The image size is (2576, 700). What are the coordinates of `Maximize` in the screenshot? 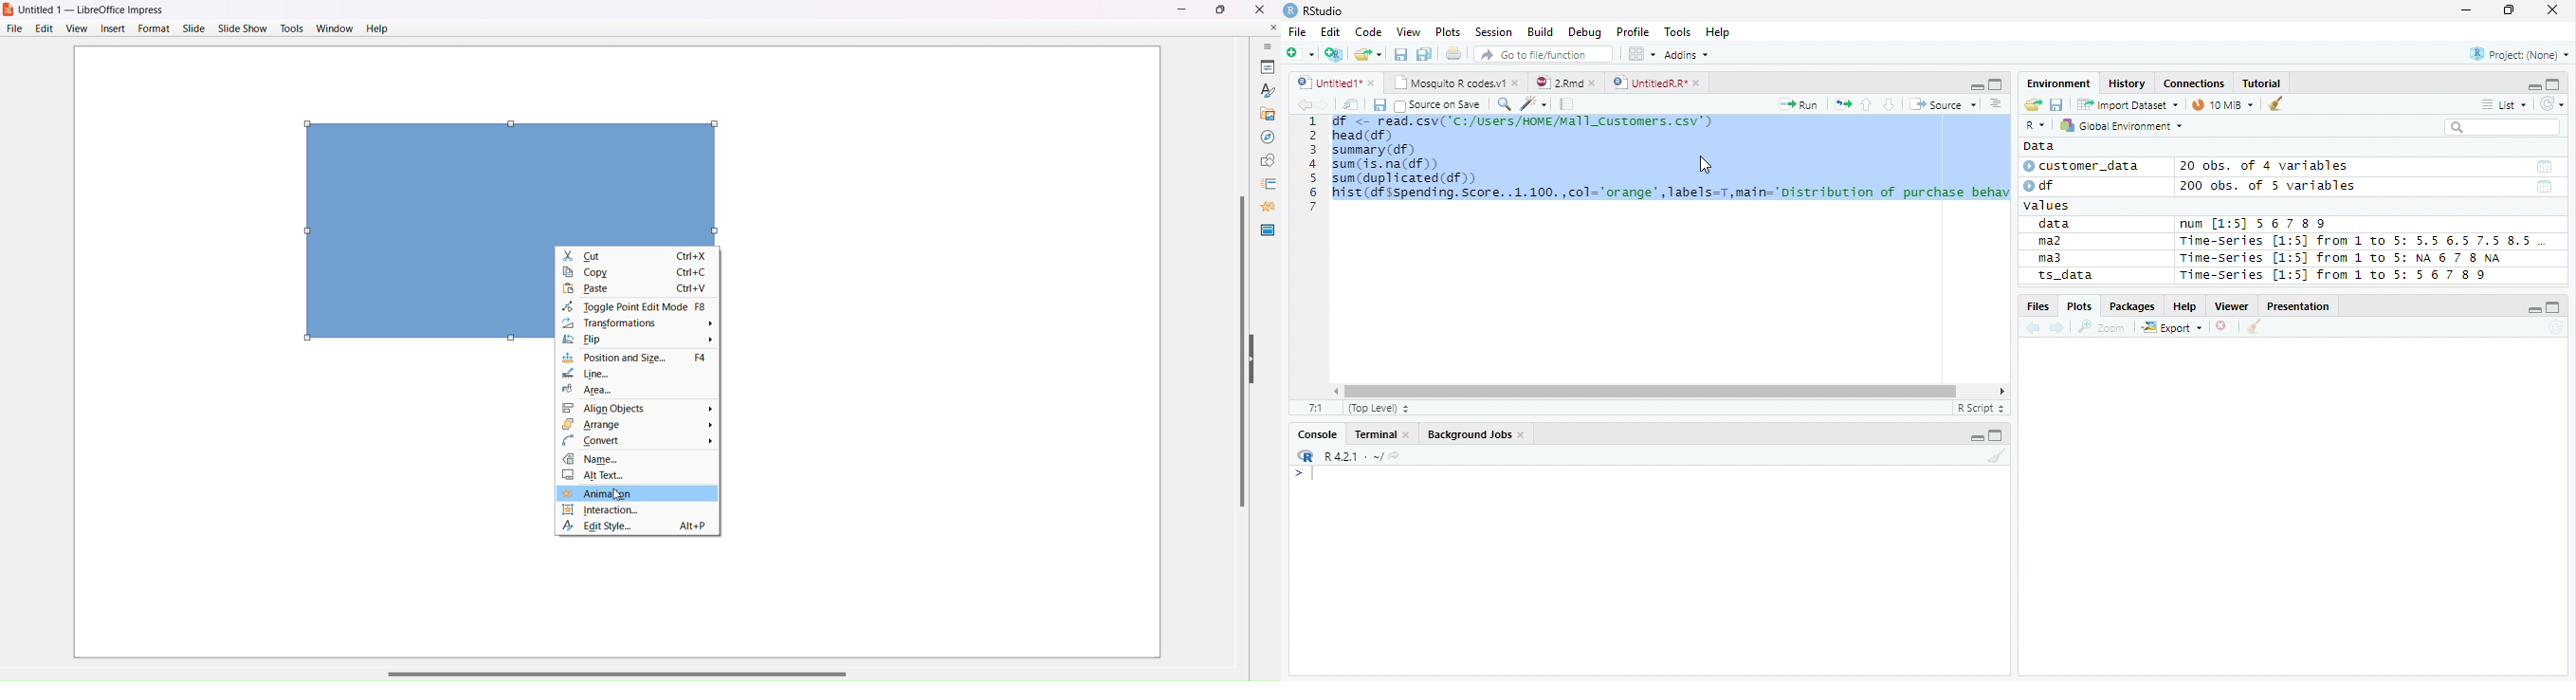 It's located at (1221, 10).